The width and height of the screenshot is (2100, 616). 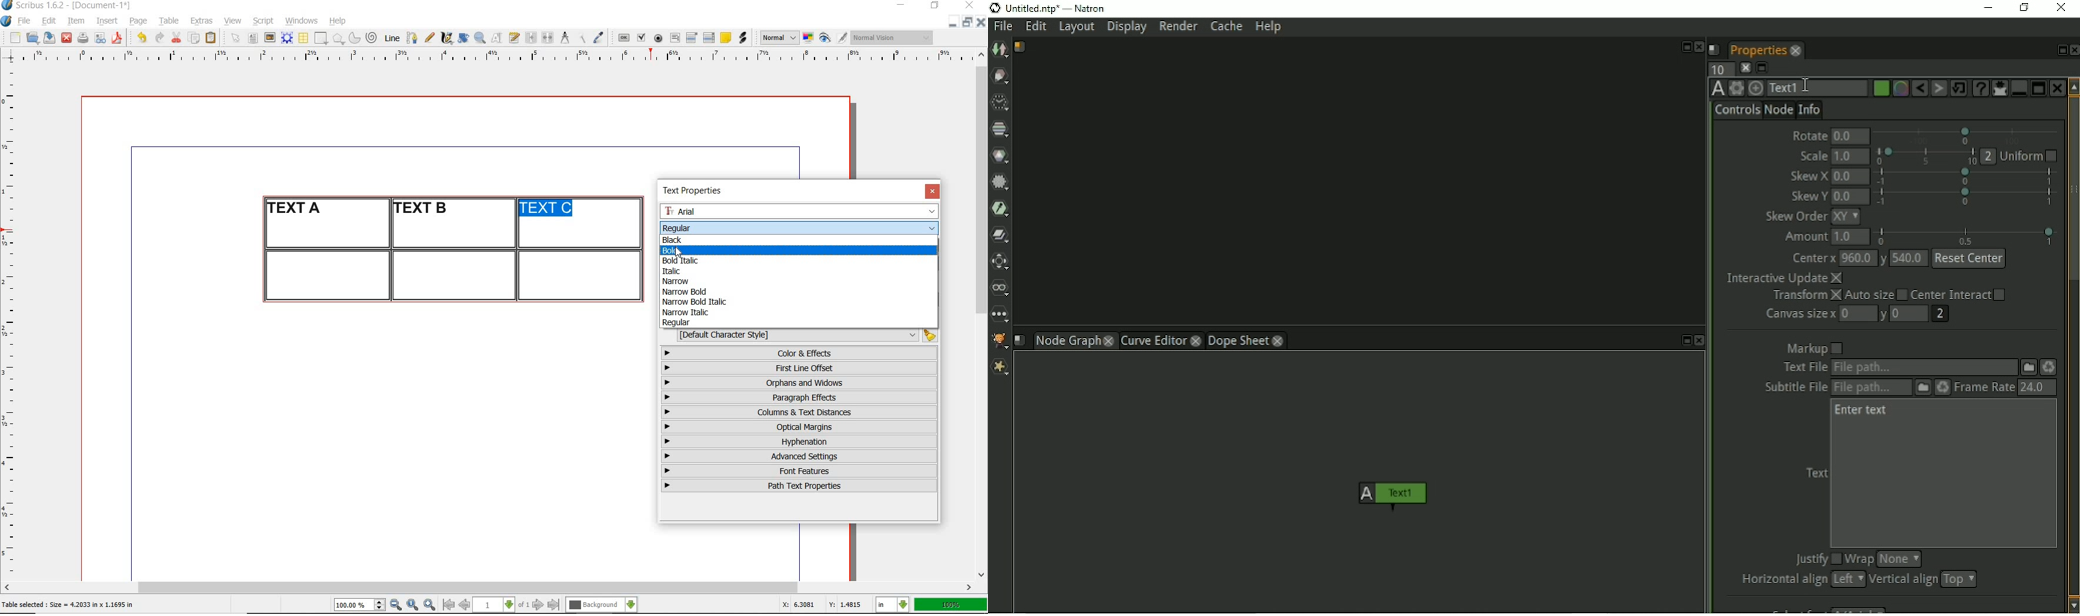 What do you see at coordinates (448, 605) in the screenshot?
I see `go to first page` at bounding box center [448, 605].